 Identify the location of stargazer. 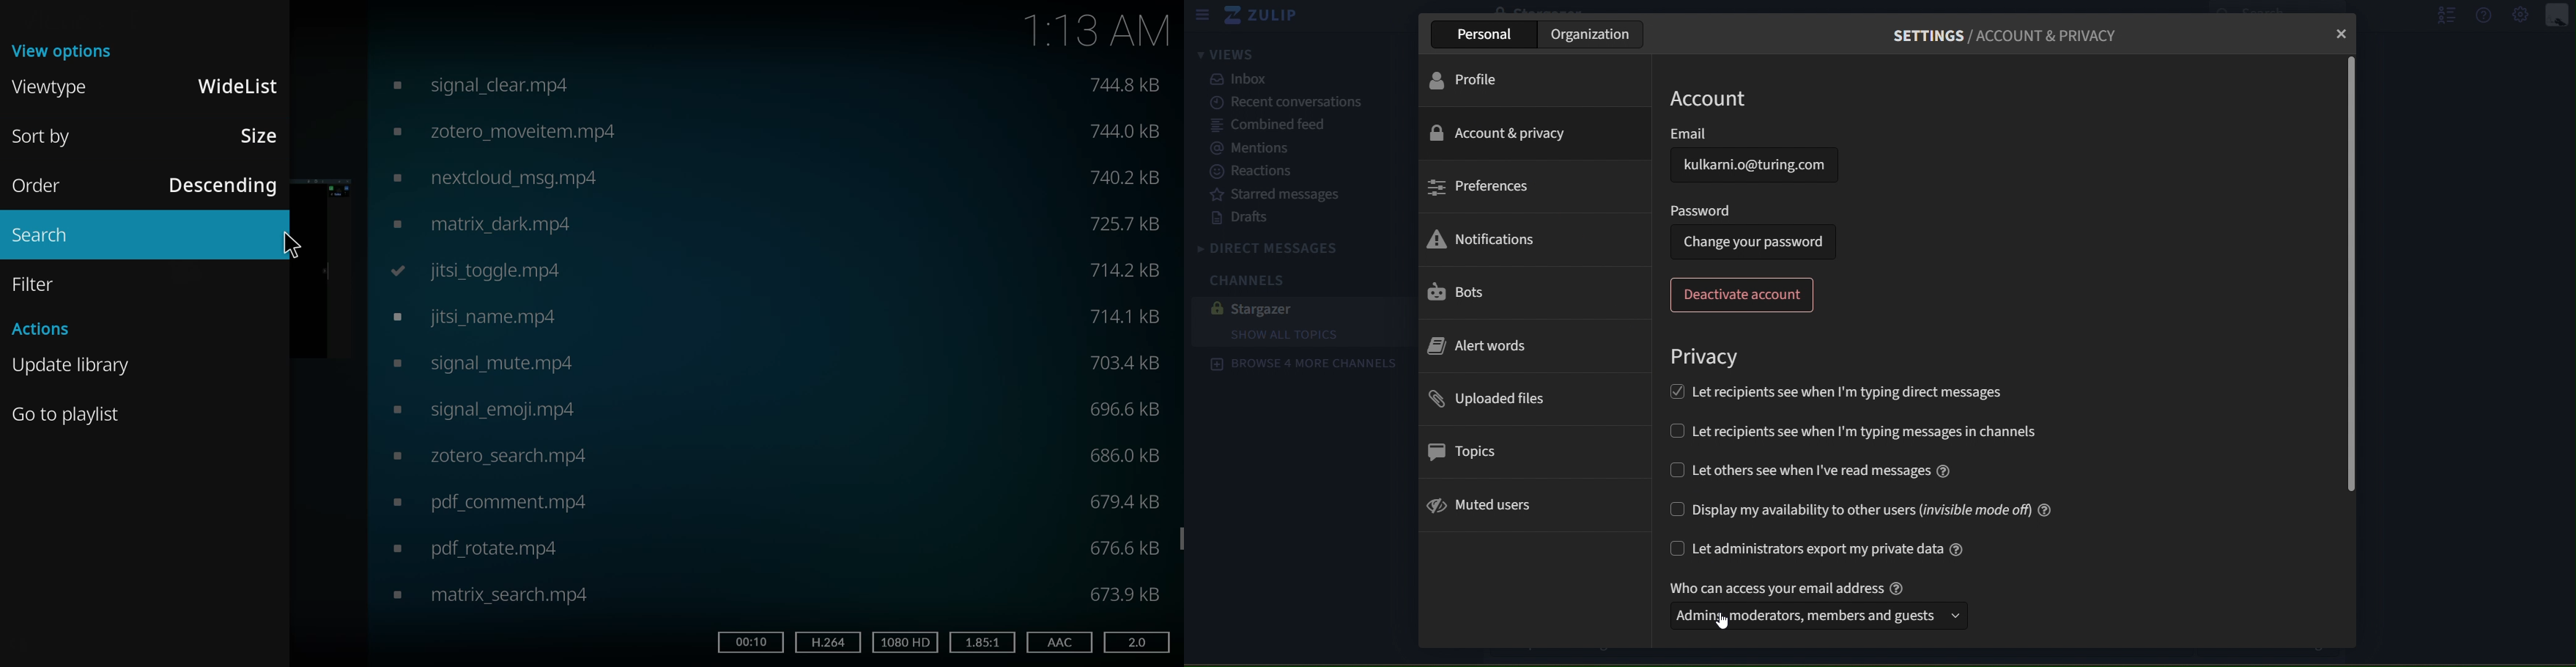
(1260, 308).